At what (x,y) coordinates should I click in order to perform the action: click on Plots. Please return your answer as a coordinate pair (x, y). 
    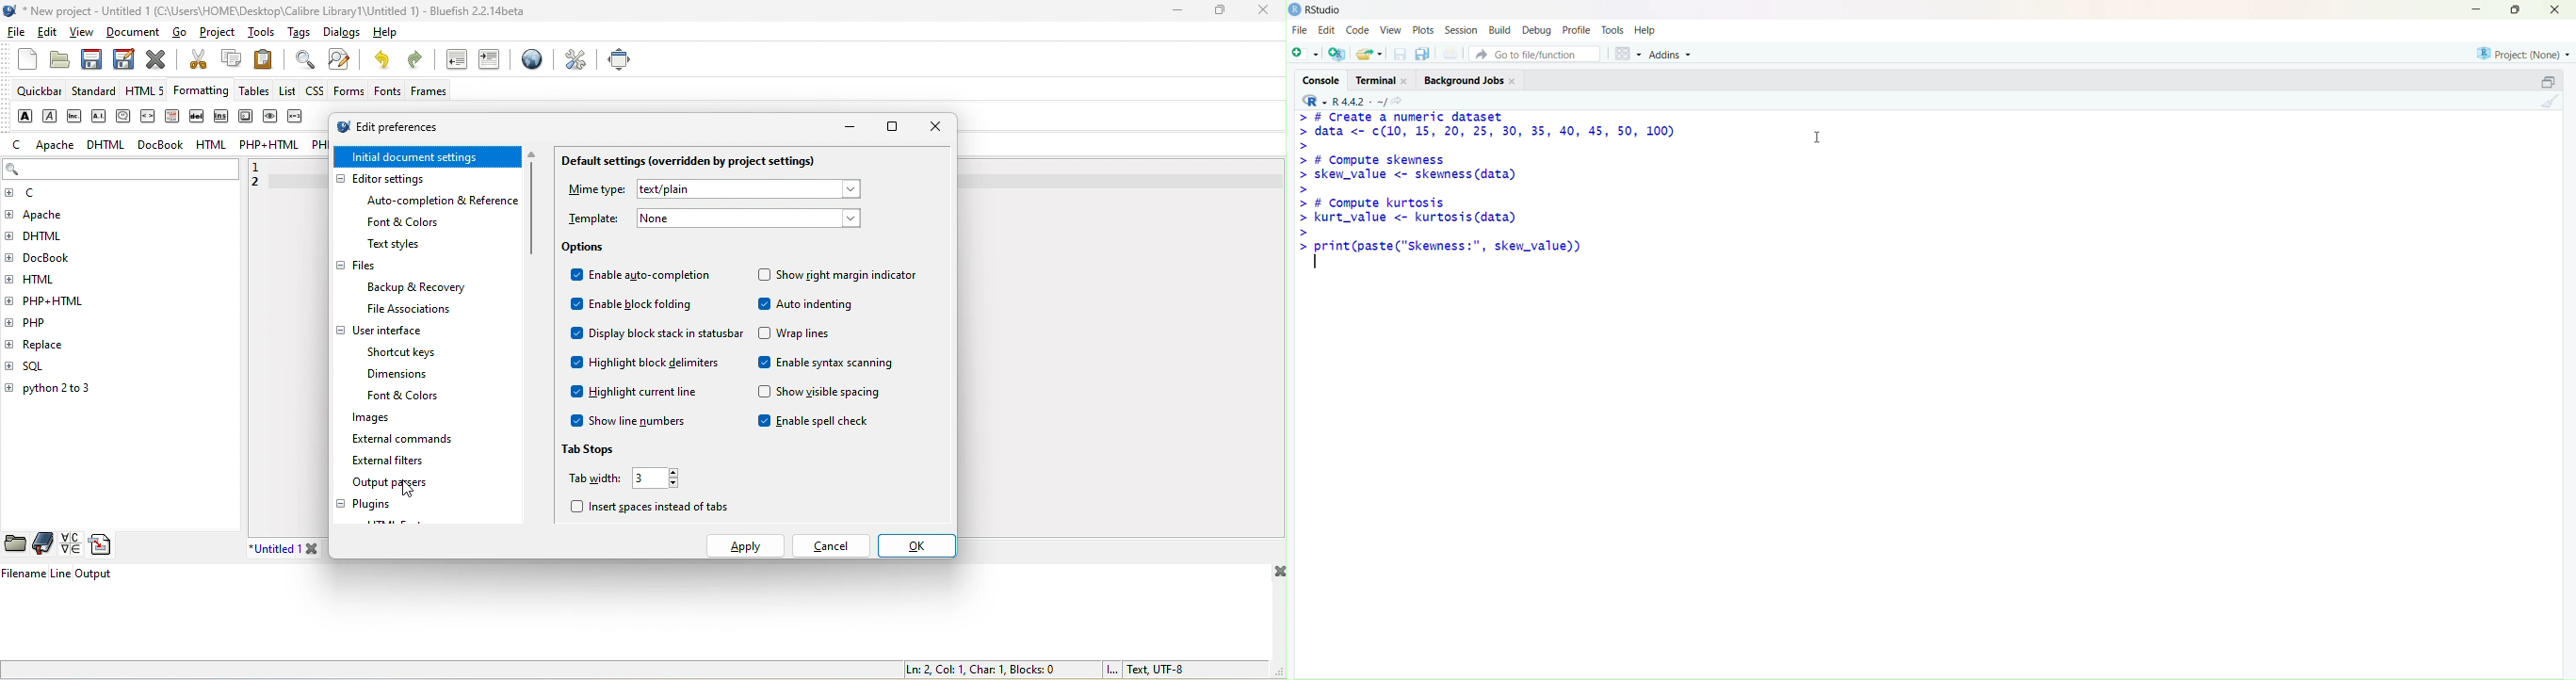
    Looking at the image, I should click on (1424, 30).